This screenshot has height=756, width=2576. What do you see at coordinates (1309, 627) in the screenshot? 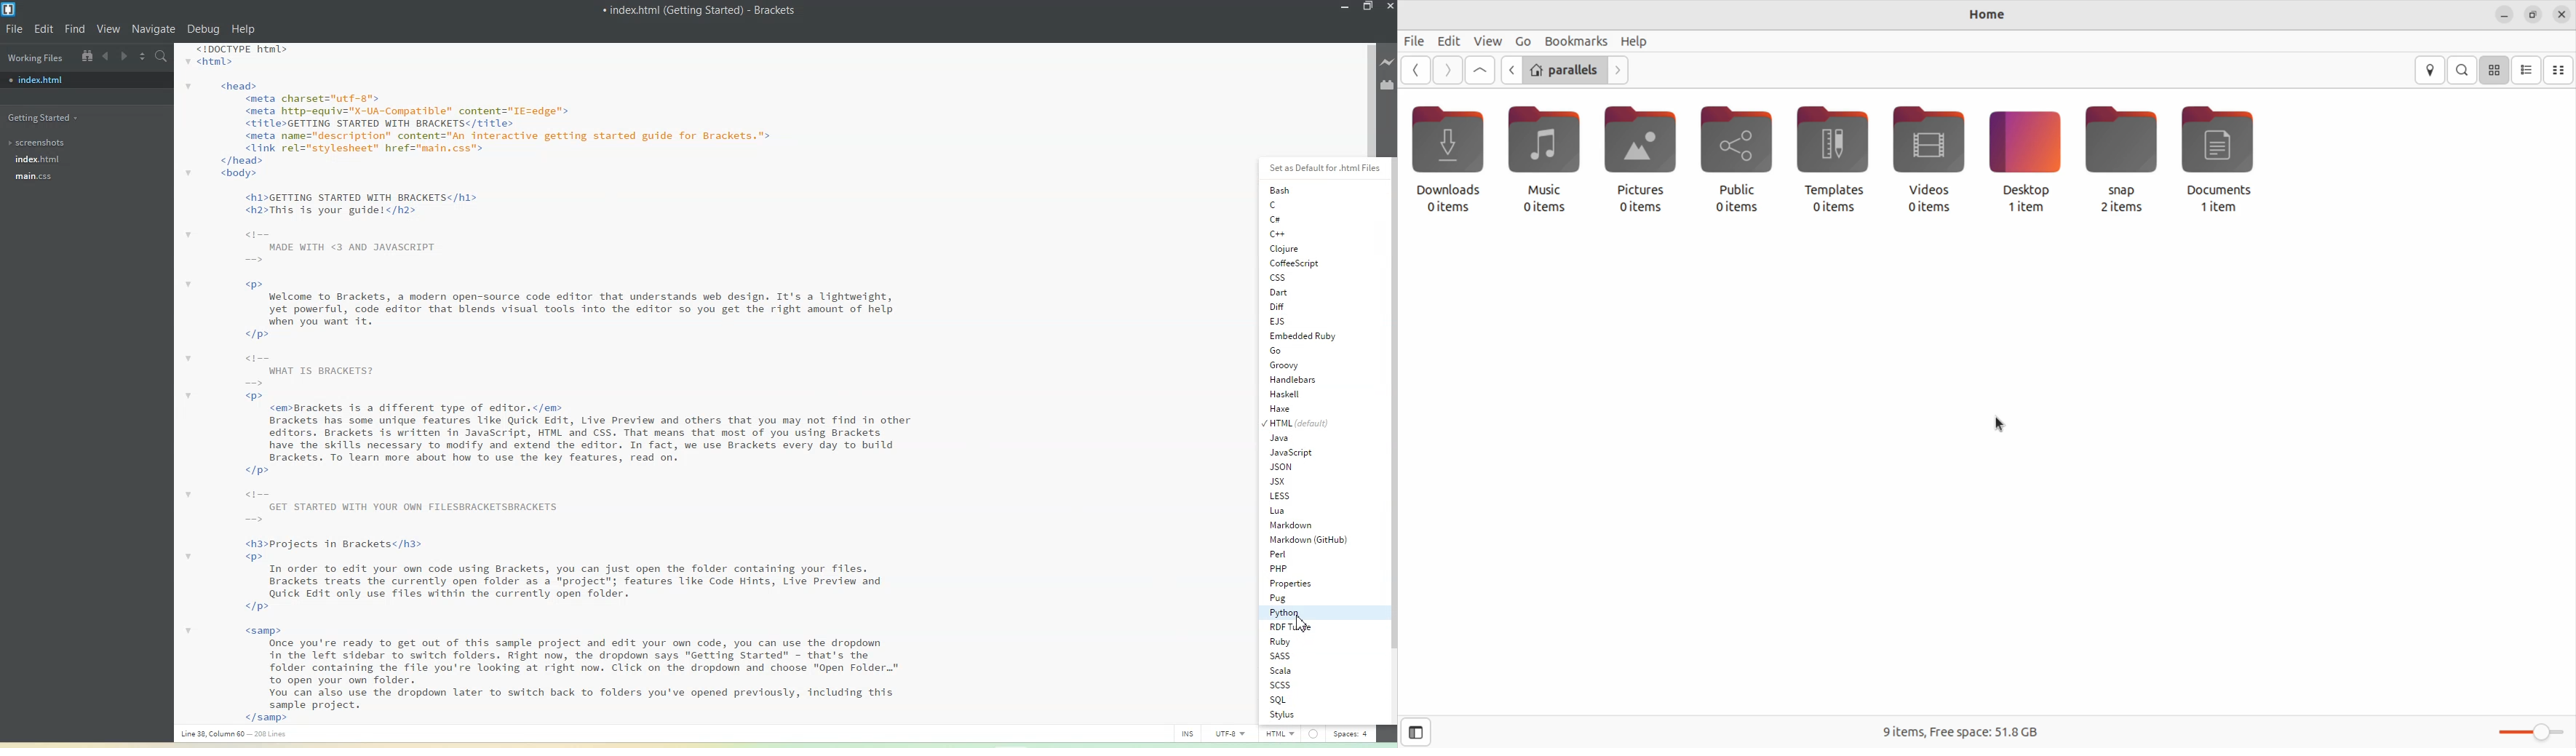
I see `RDF Turtle` at bounding box center [1309, 627].